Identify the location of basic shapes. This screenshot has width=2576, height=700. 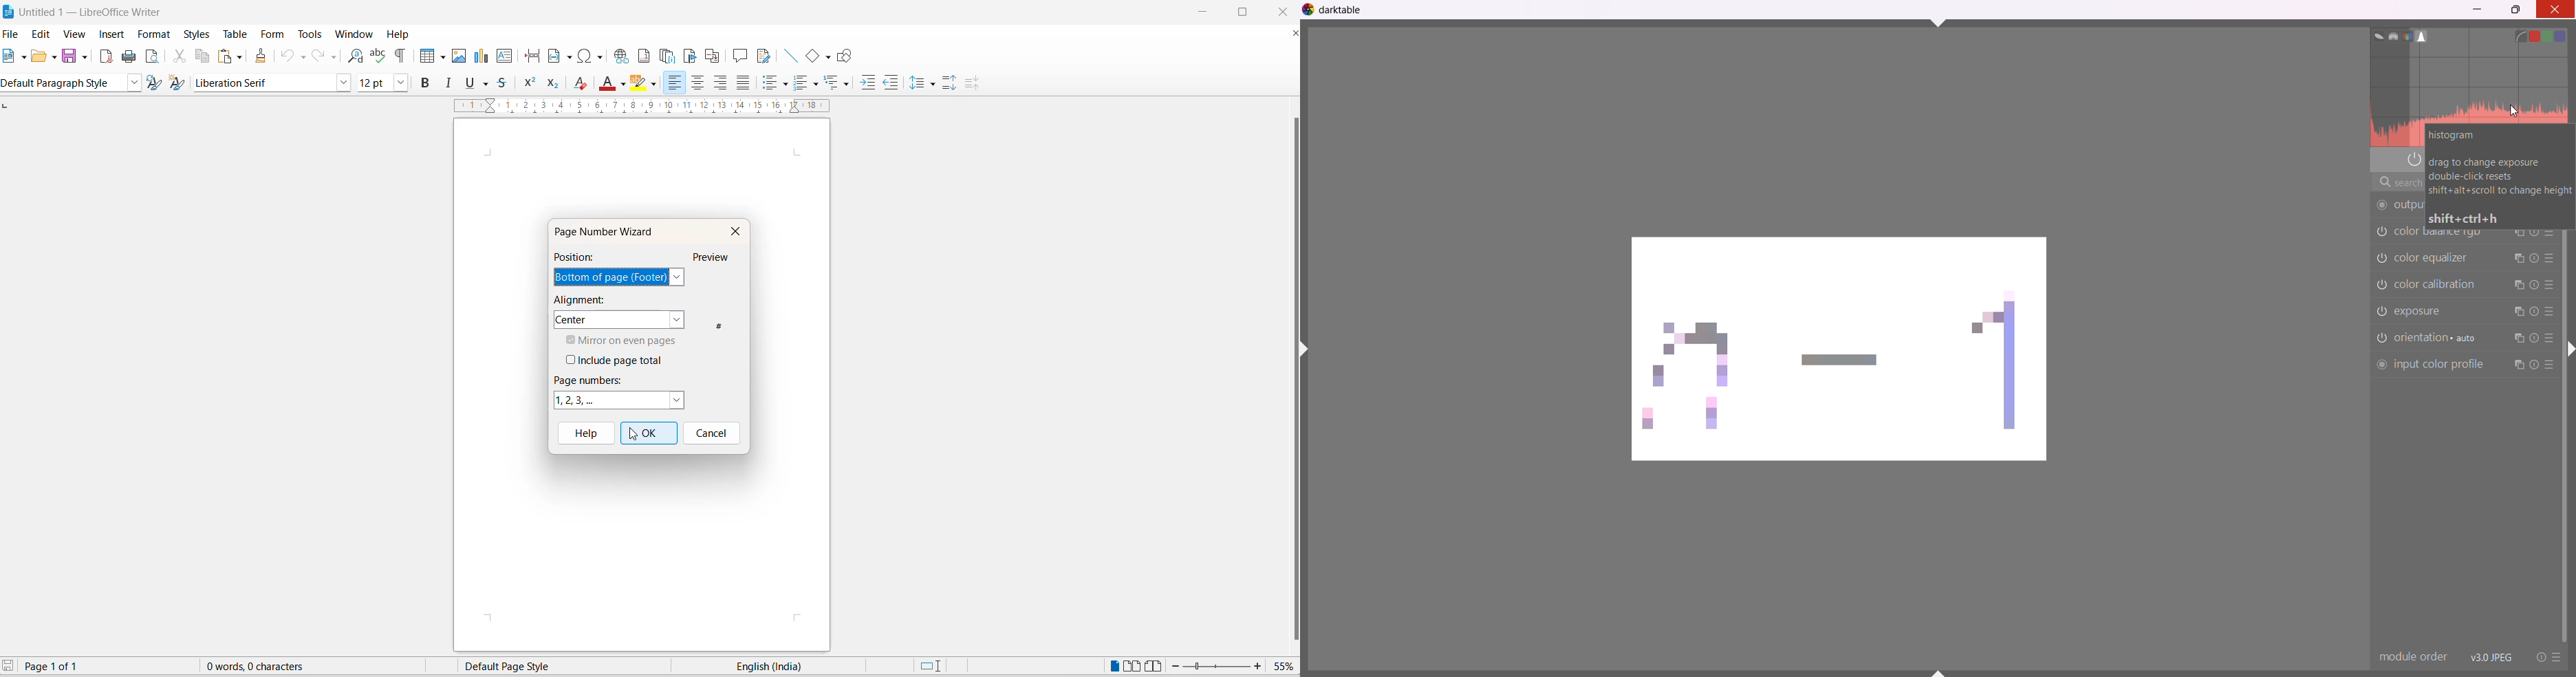
(810, 56).